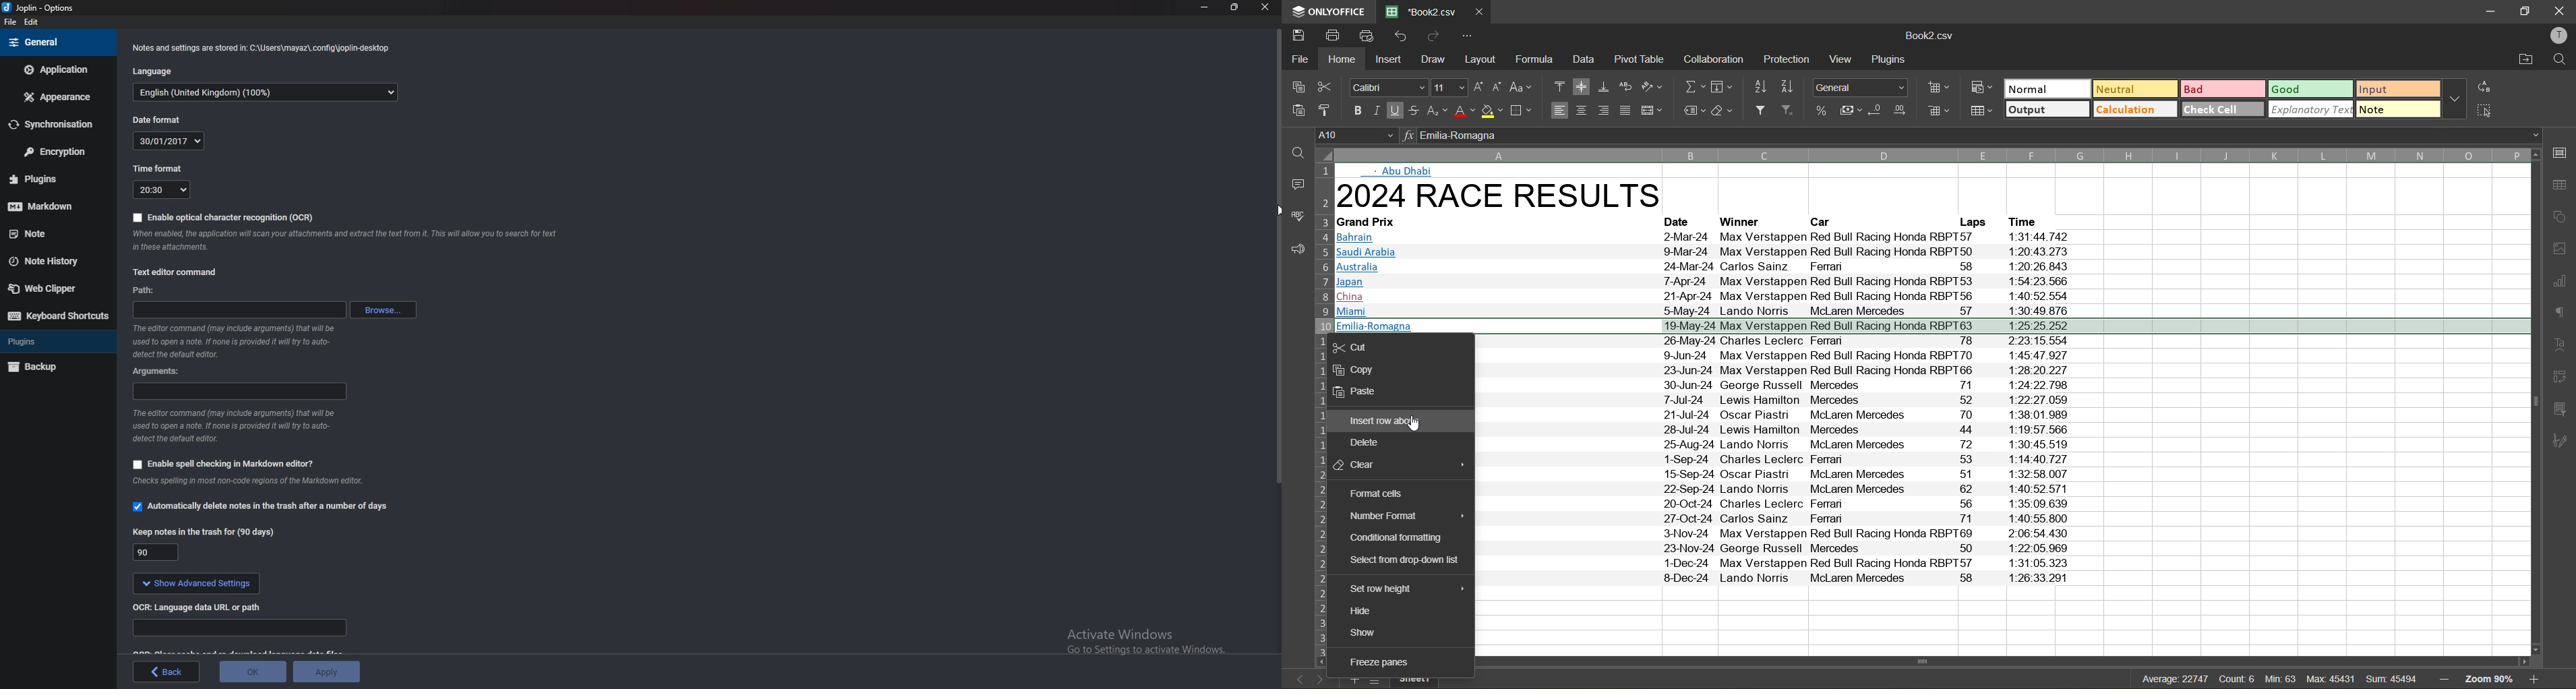 The image size is (2576, 700). I want to click on select whole sheet, so click(1323, 154).